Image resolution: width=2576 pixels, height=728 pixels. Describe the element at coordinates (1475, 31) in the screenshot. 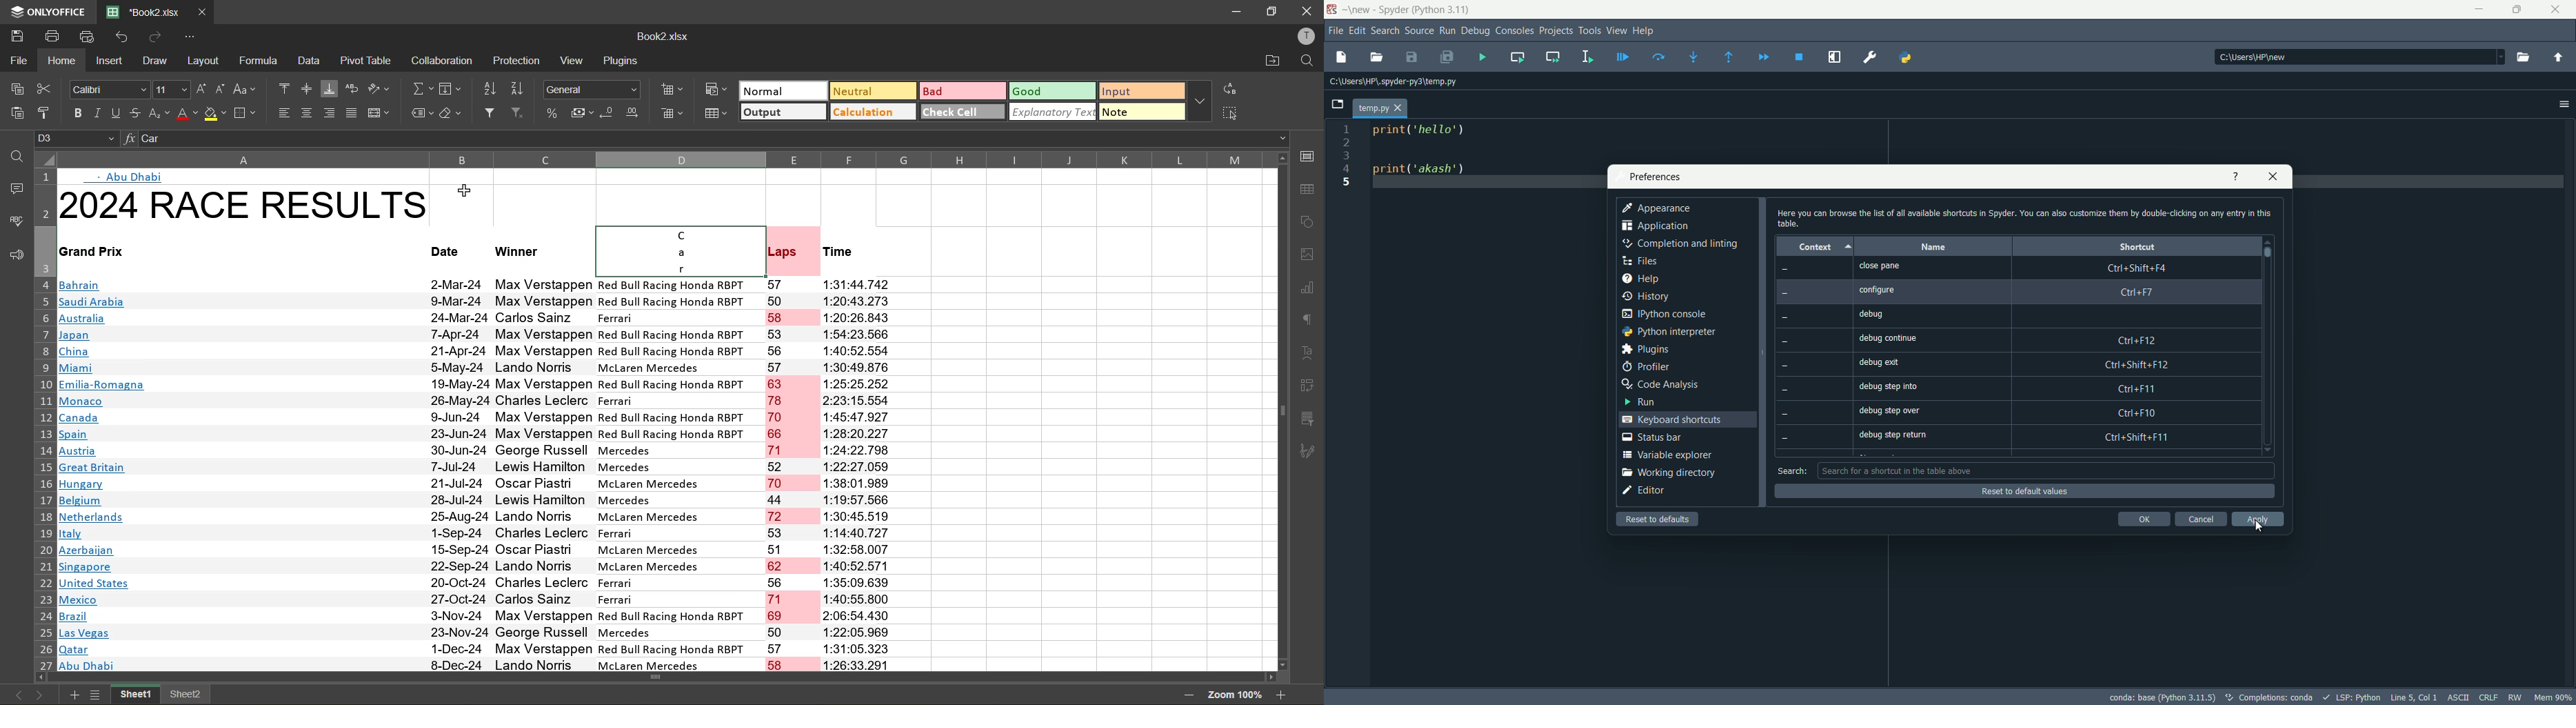

I see `debug menu` at that location.